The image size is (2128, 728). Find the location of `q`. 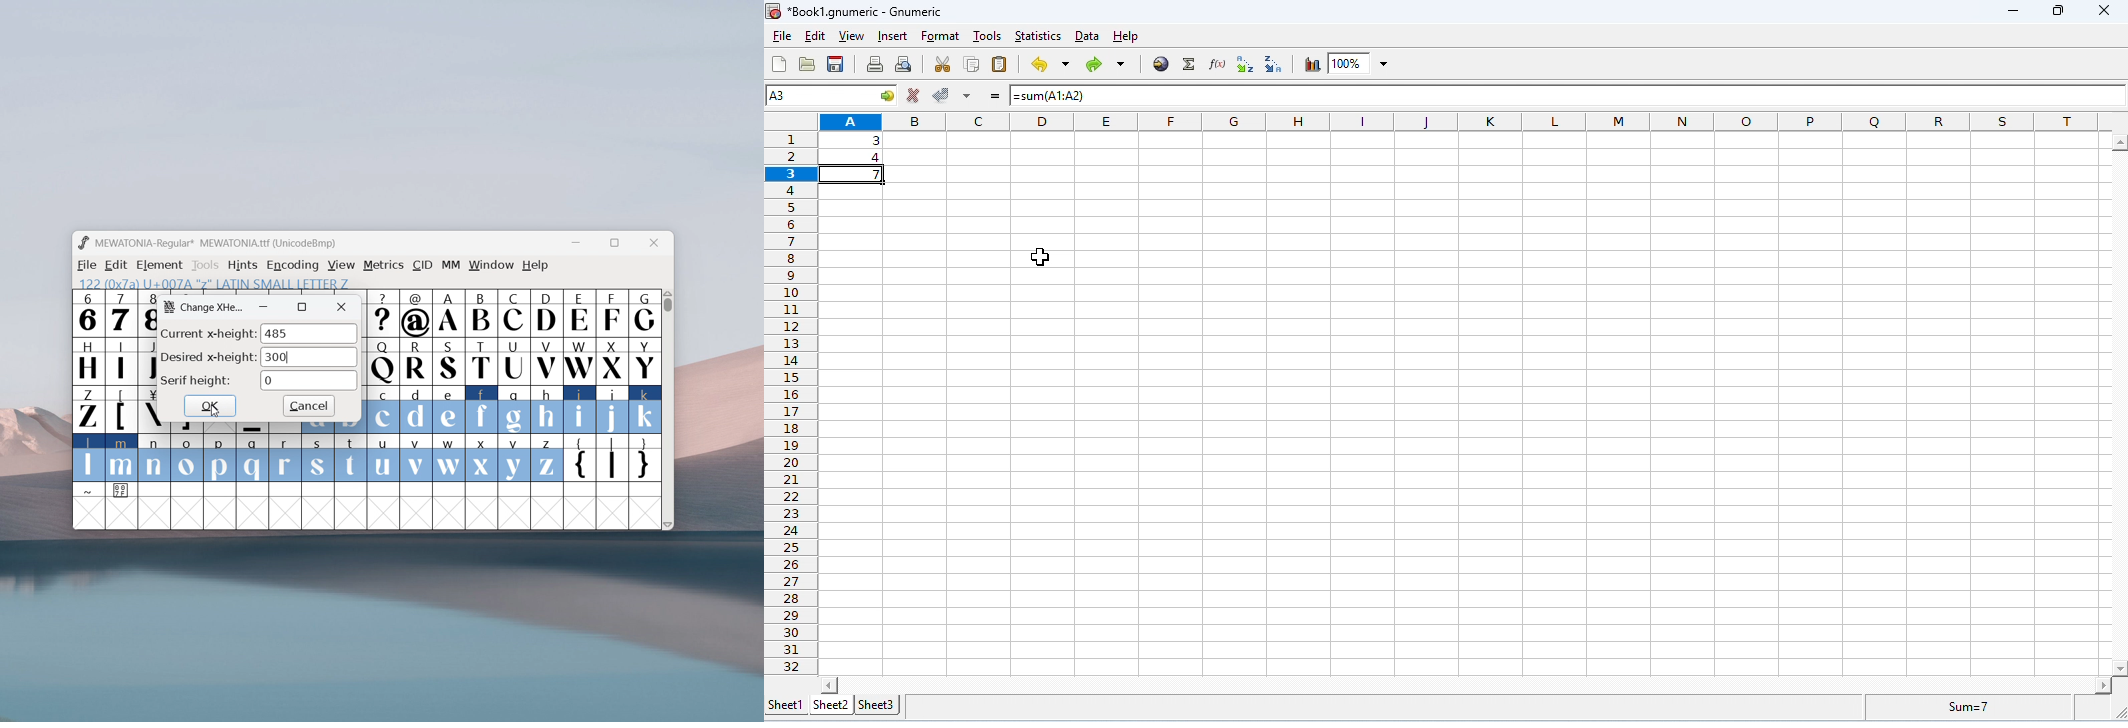

q is located at coordinates (253, 459).